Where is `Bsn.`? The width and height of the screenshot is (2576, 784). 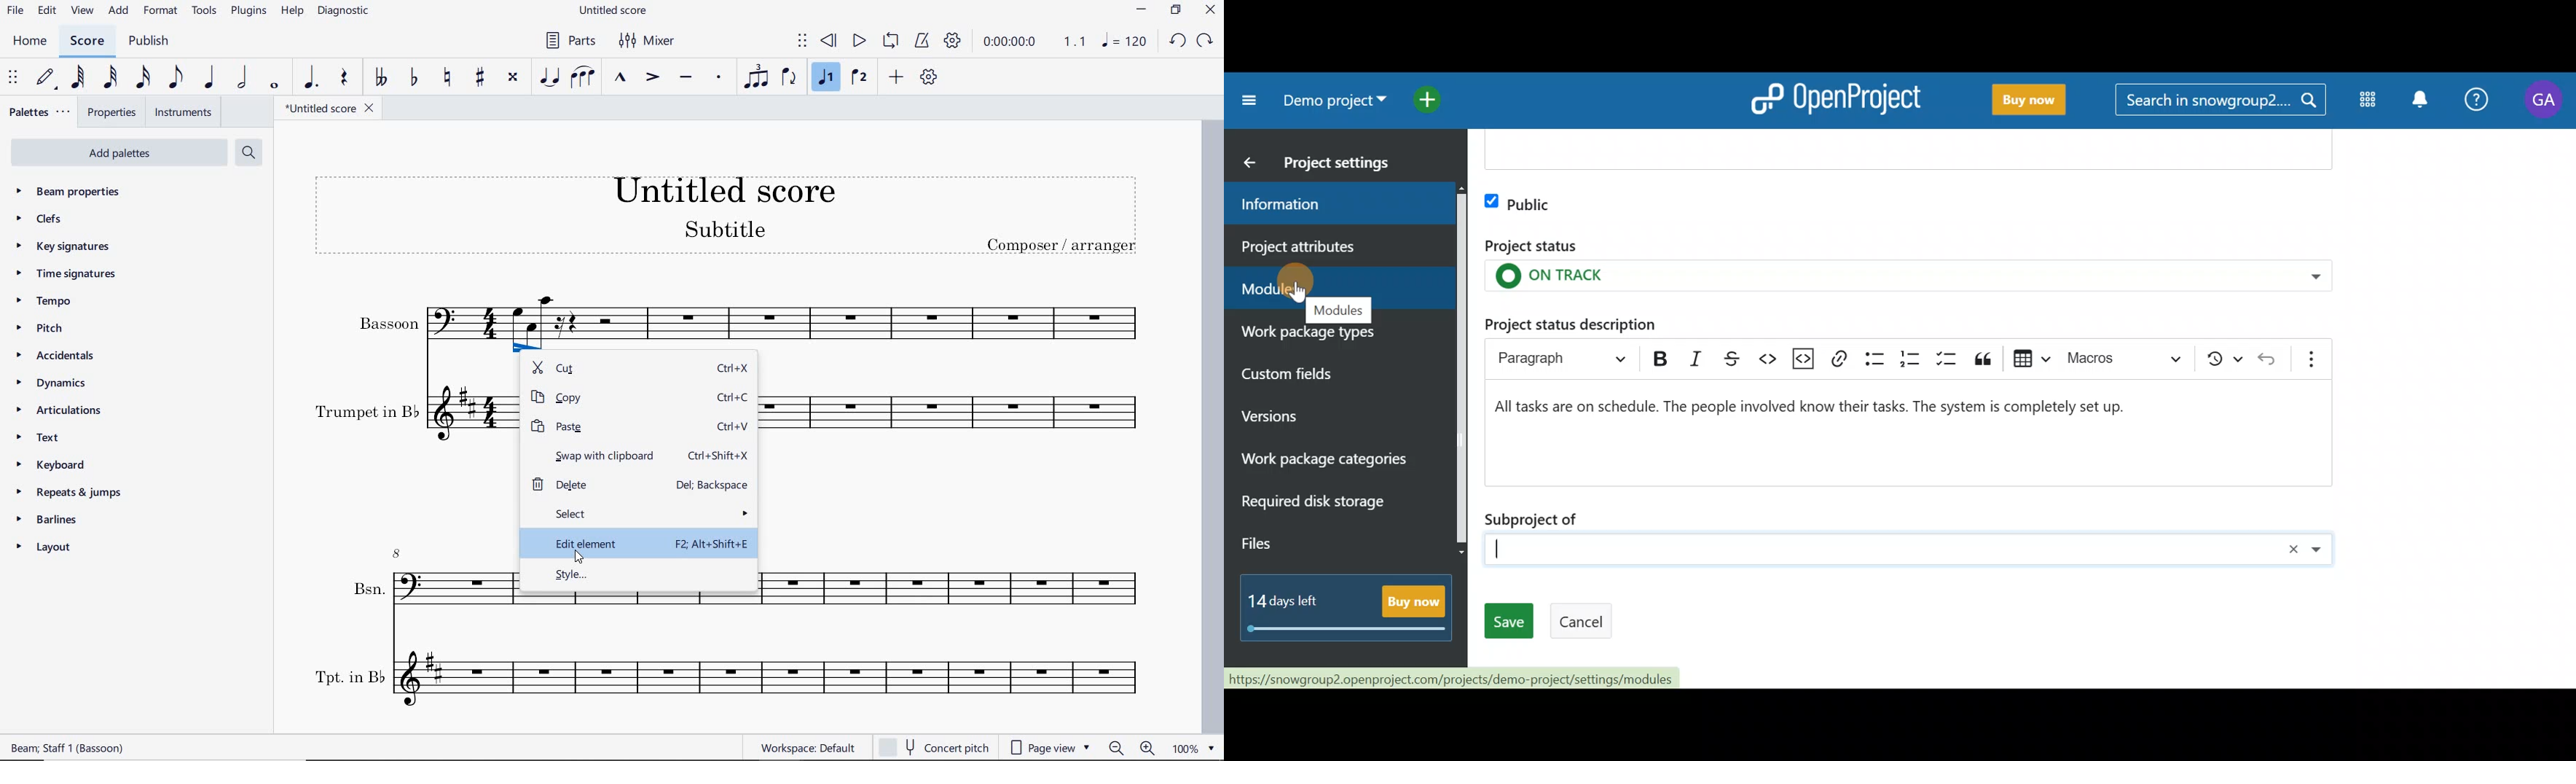 Bsn. is located at coordinates (642, 614).